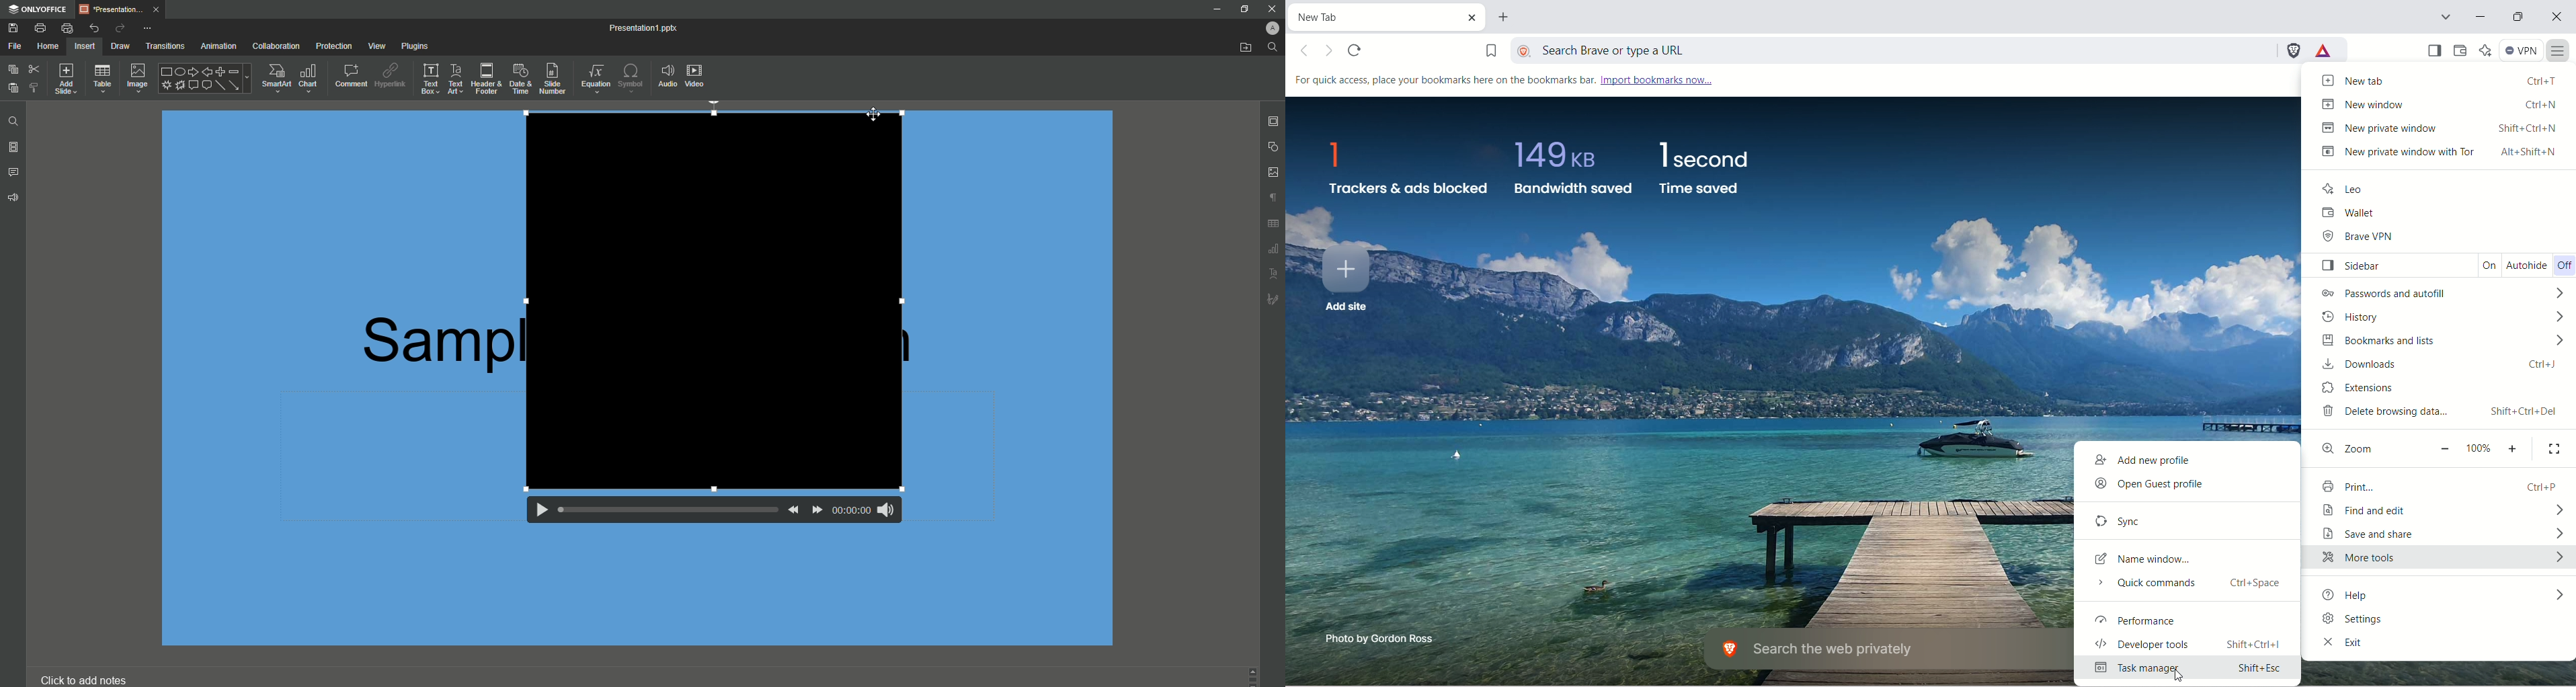 This screenshot has width=2576, height=700. I want to click on Audio, so click(667, 75).